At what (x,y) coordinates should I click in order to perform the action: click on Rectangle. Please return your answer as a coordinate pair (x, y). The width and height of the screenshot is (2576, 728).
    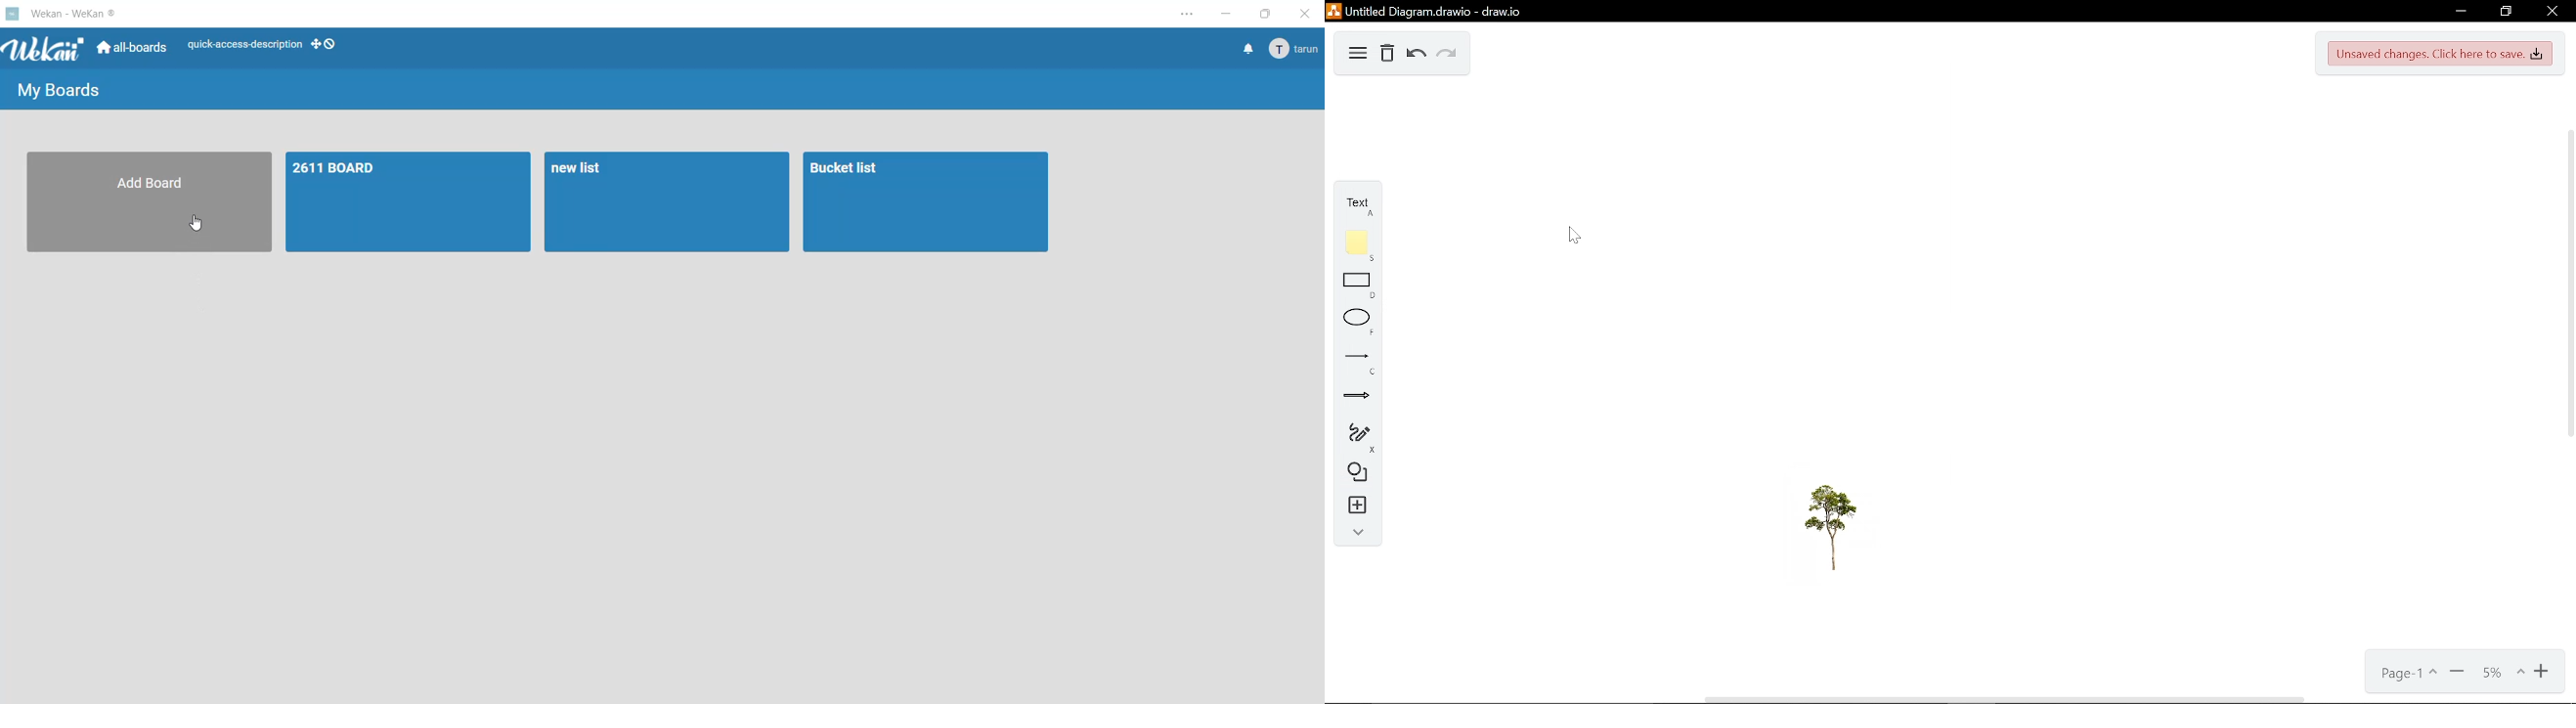
    Looking at the image, I should click on (1352, 284).